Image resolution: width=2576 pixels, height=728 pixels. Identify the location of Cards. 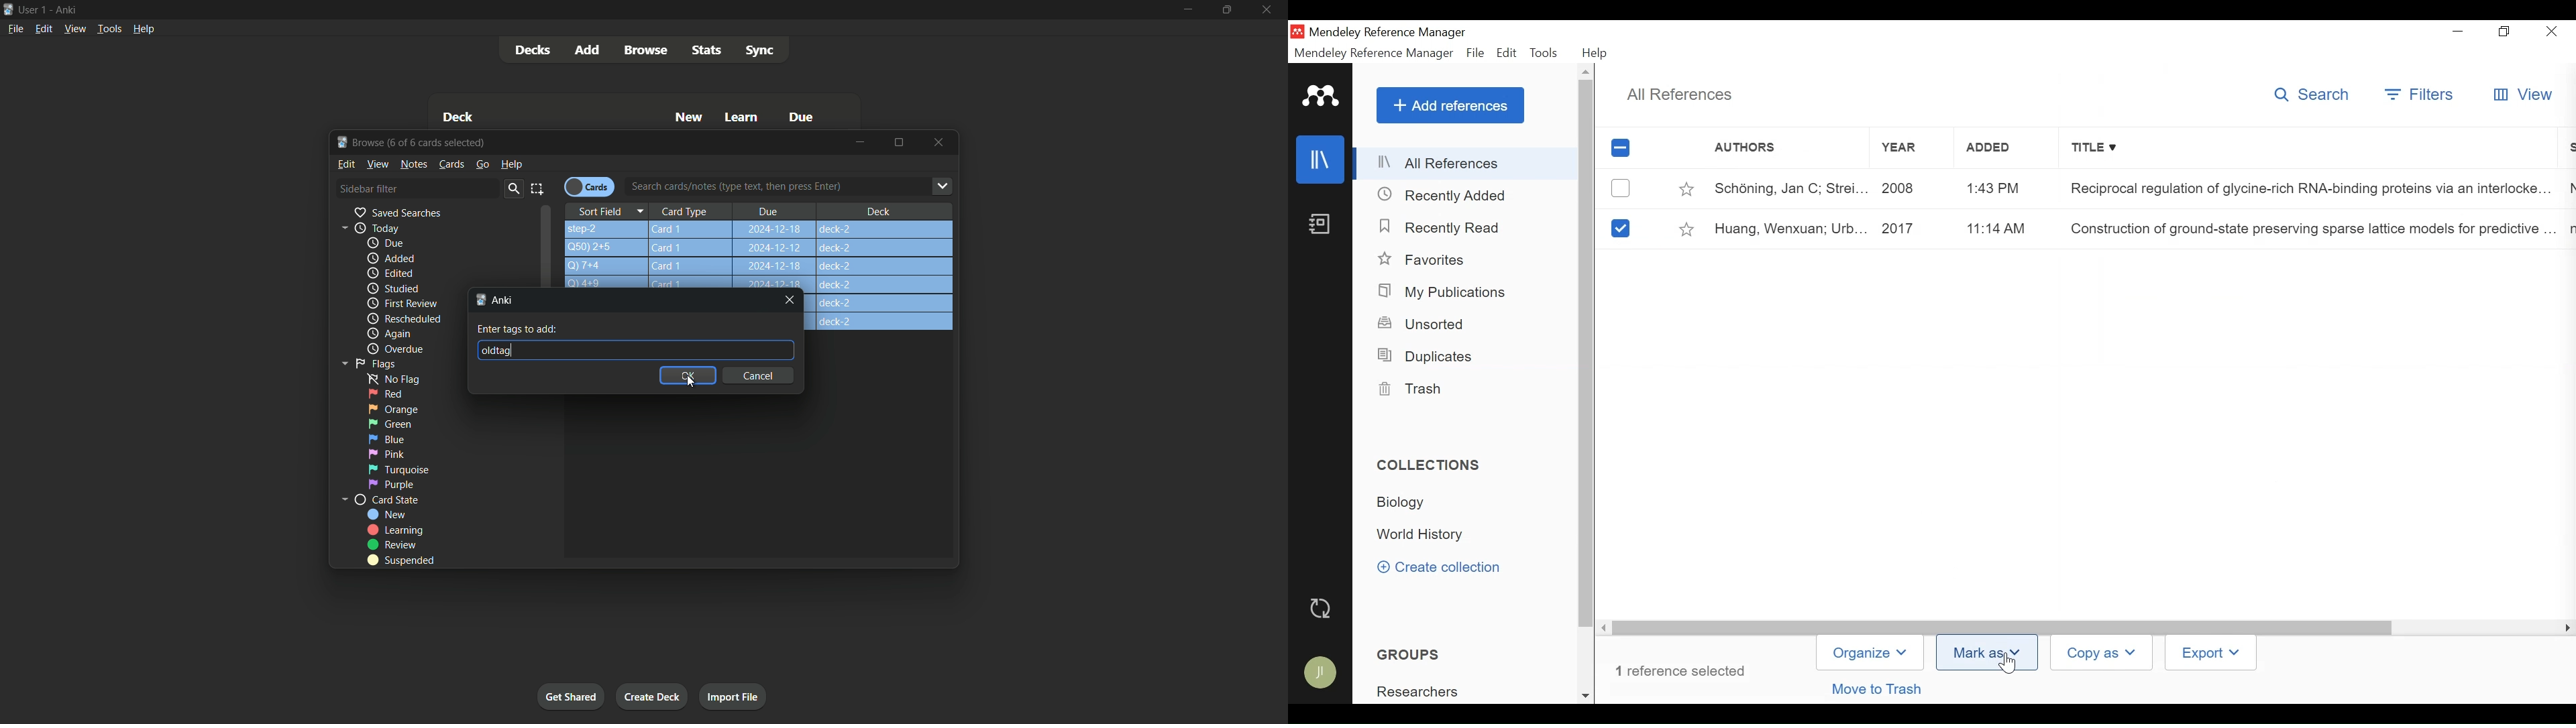
(589, 186).